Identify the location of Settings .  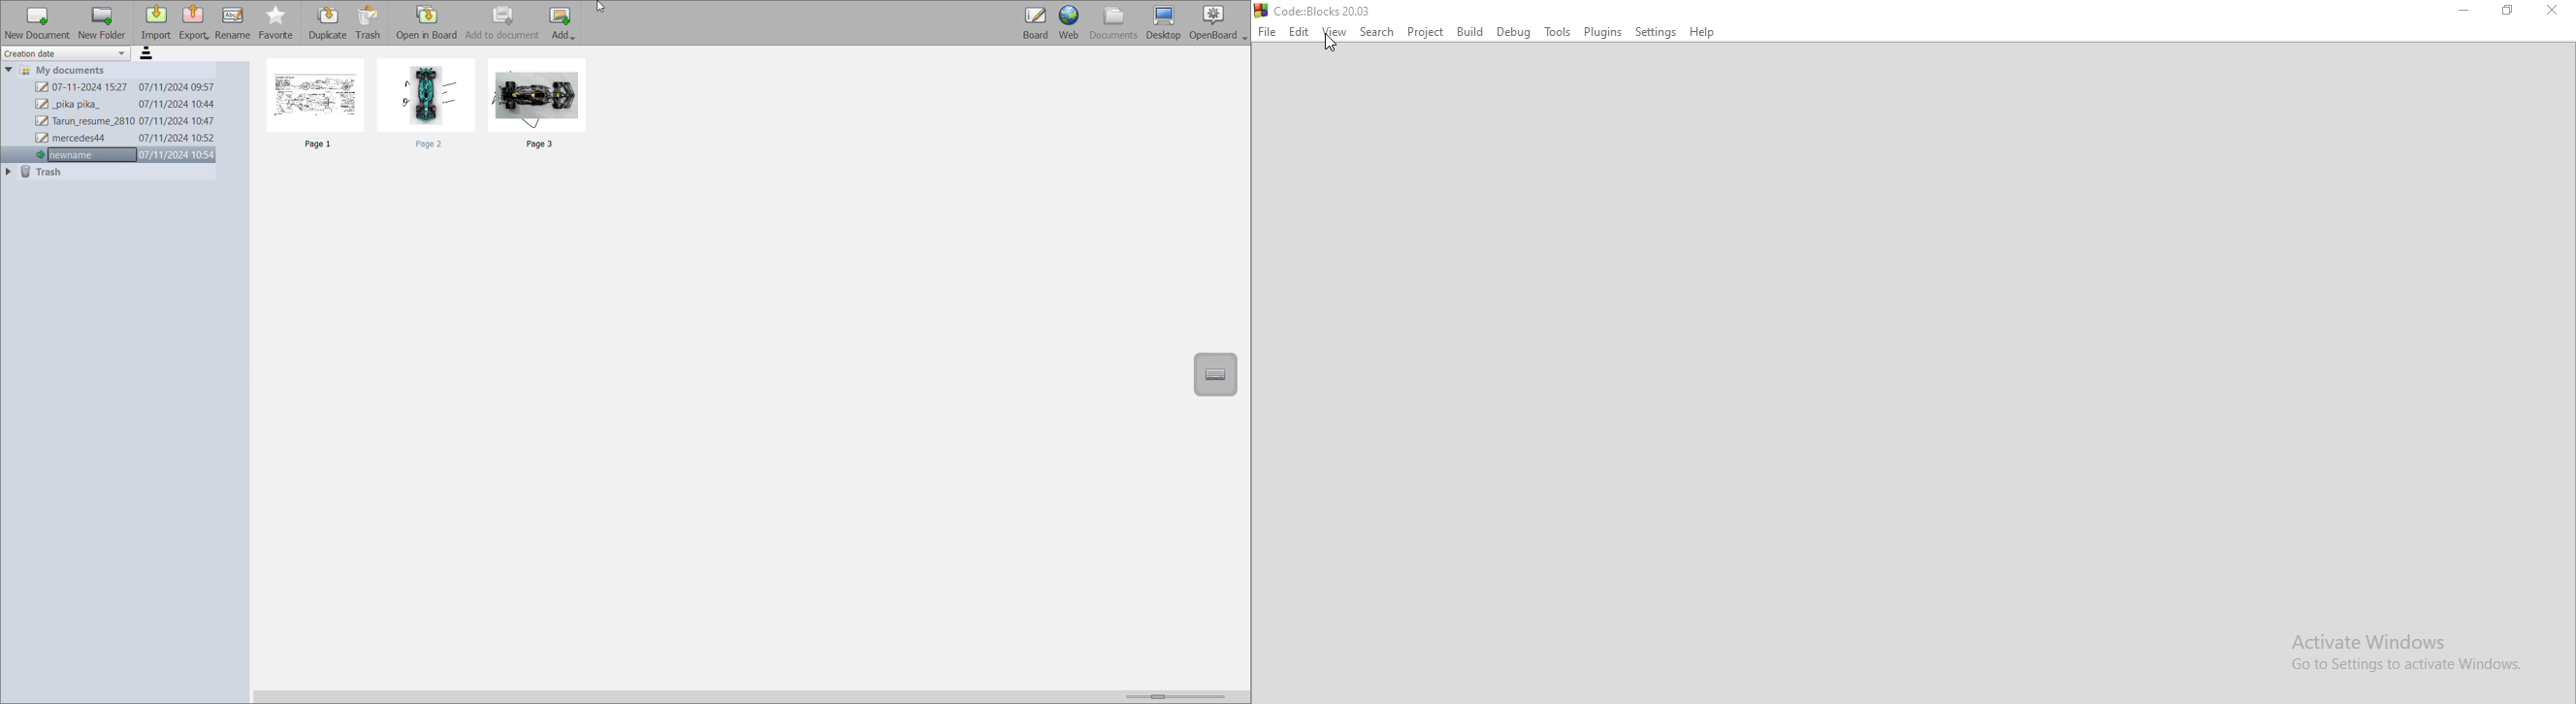
(1656, 31).